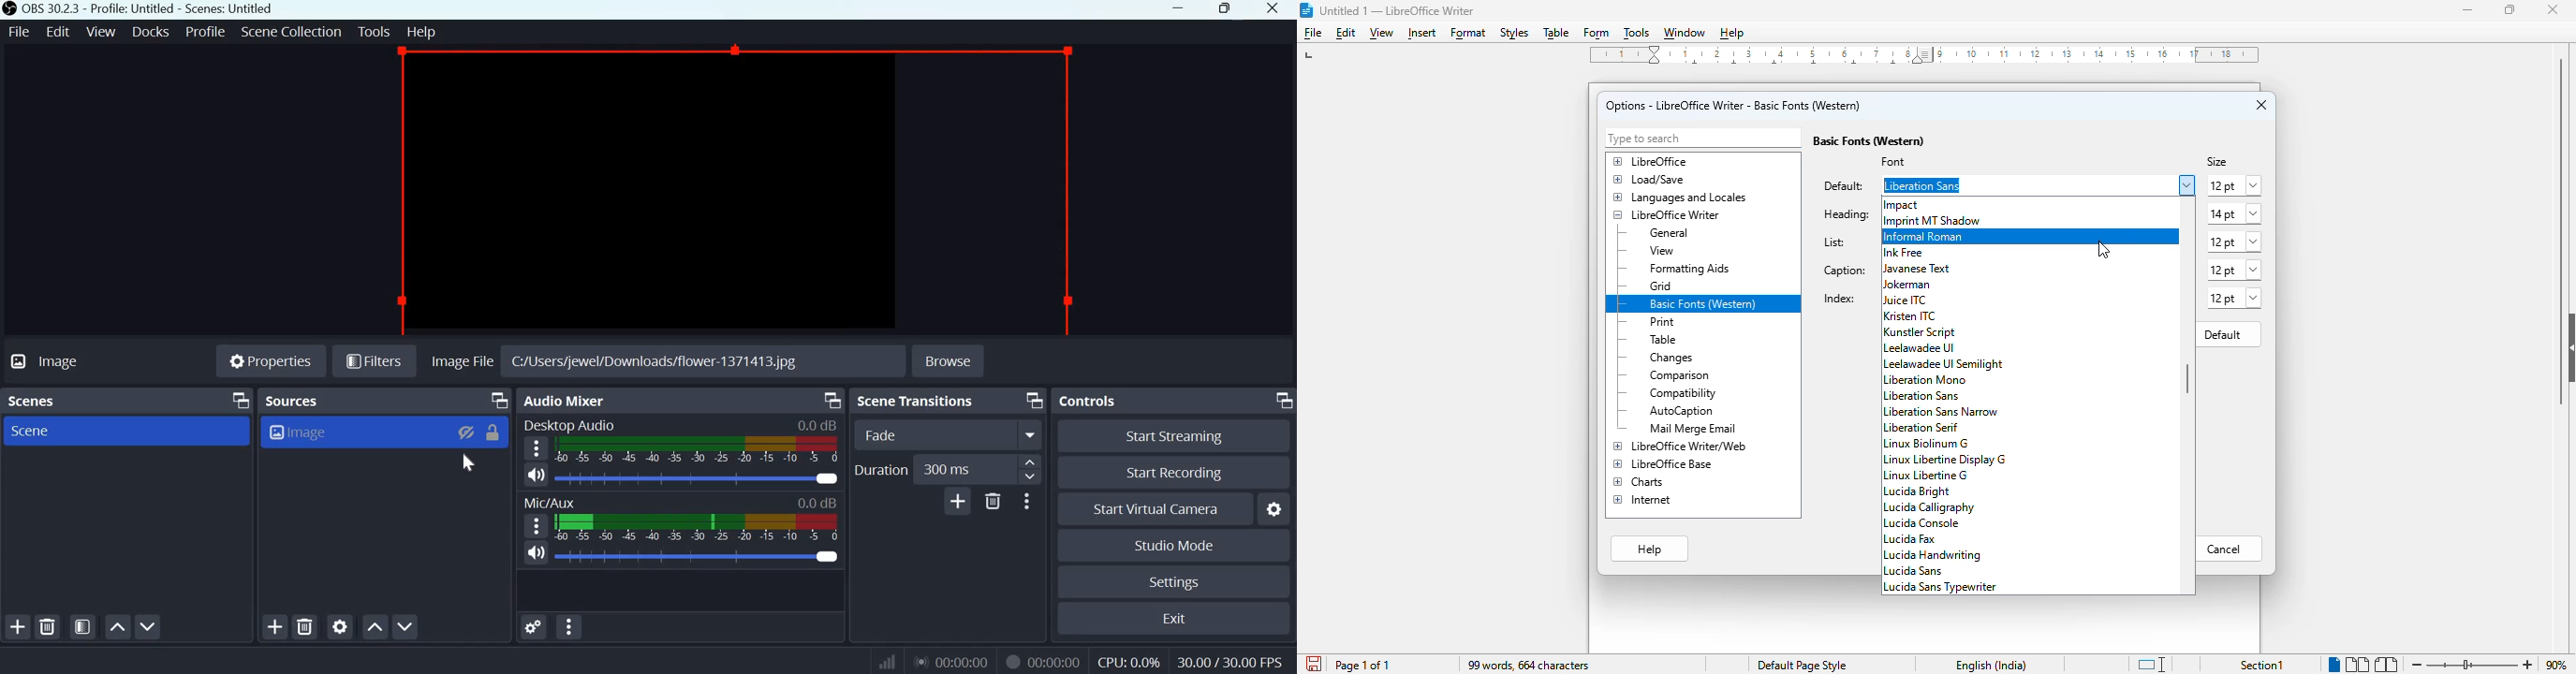 The image size is (2576, 700). I want to click on Dock Options icon, so click(1034, 399).